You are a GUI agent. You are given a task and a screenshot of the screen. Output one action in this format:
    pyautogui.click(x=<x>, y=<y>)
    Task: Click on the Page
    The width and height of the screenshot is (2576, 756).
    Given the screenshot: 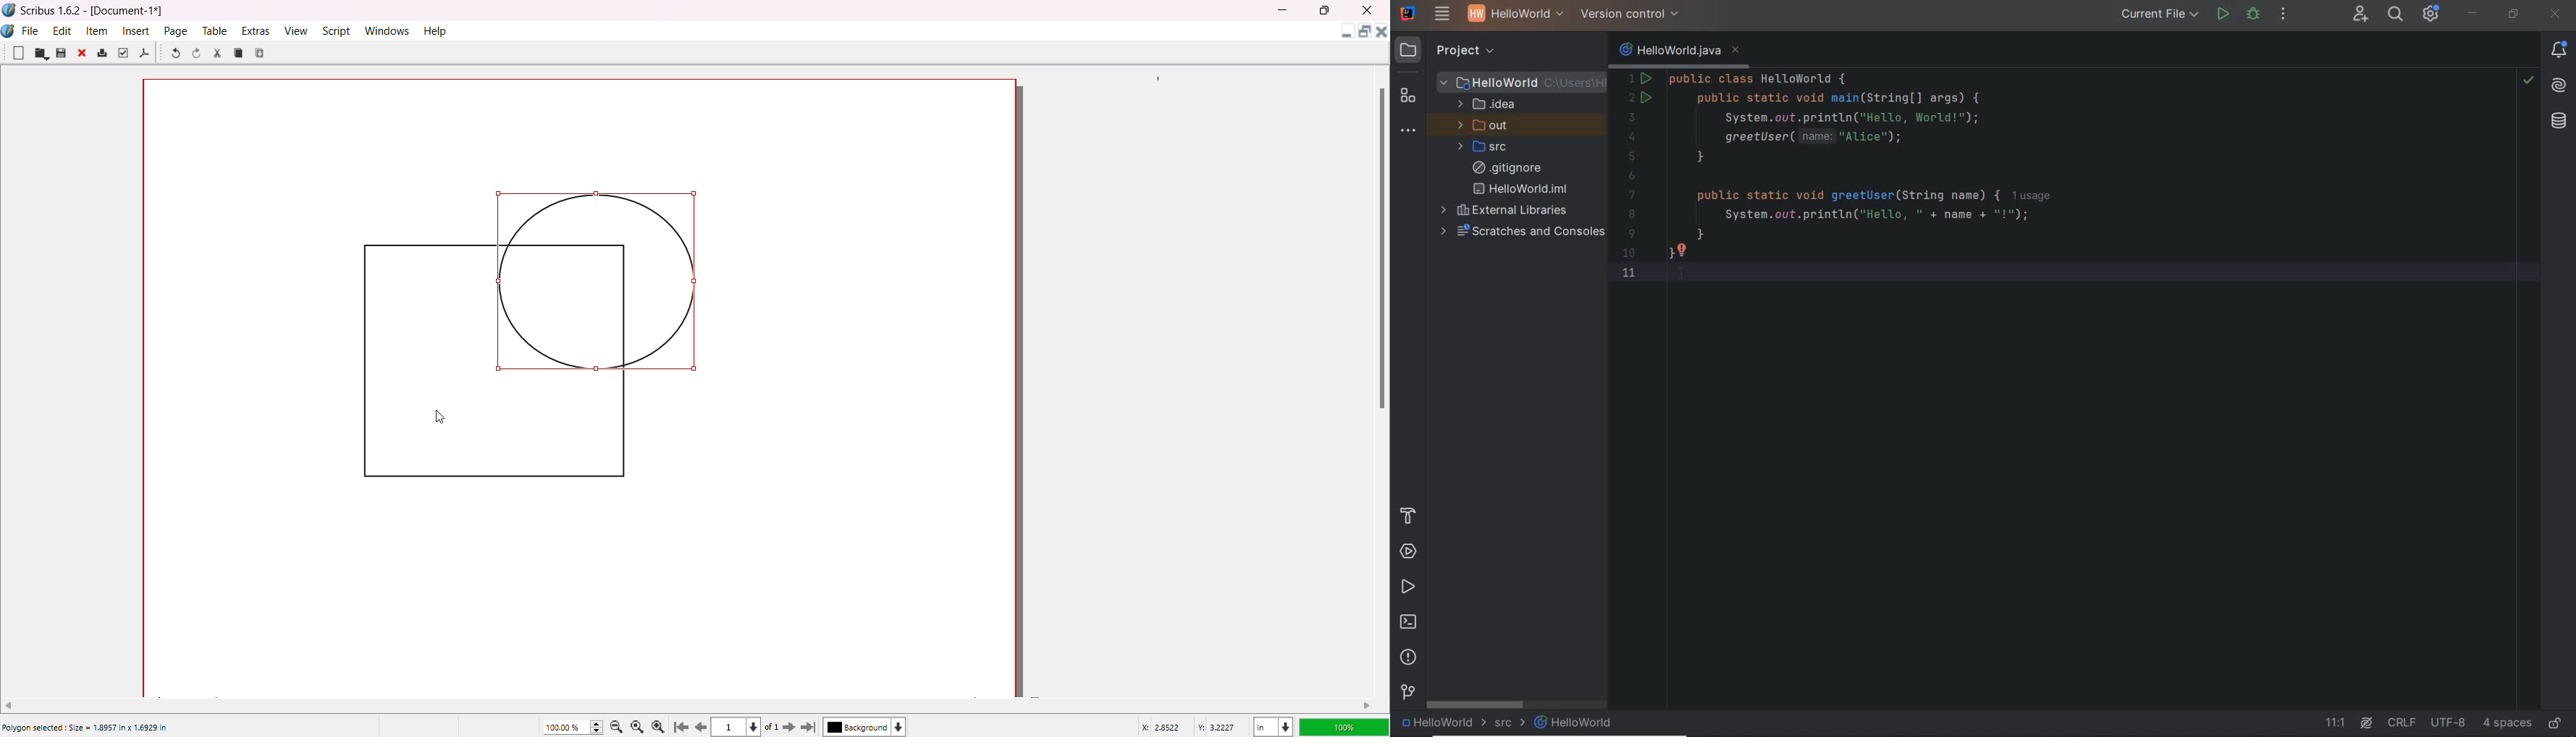 What is the action you would take?
    pyautogui.click(x=177, y=30)
    